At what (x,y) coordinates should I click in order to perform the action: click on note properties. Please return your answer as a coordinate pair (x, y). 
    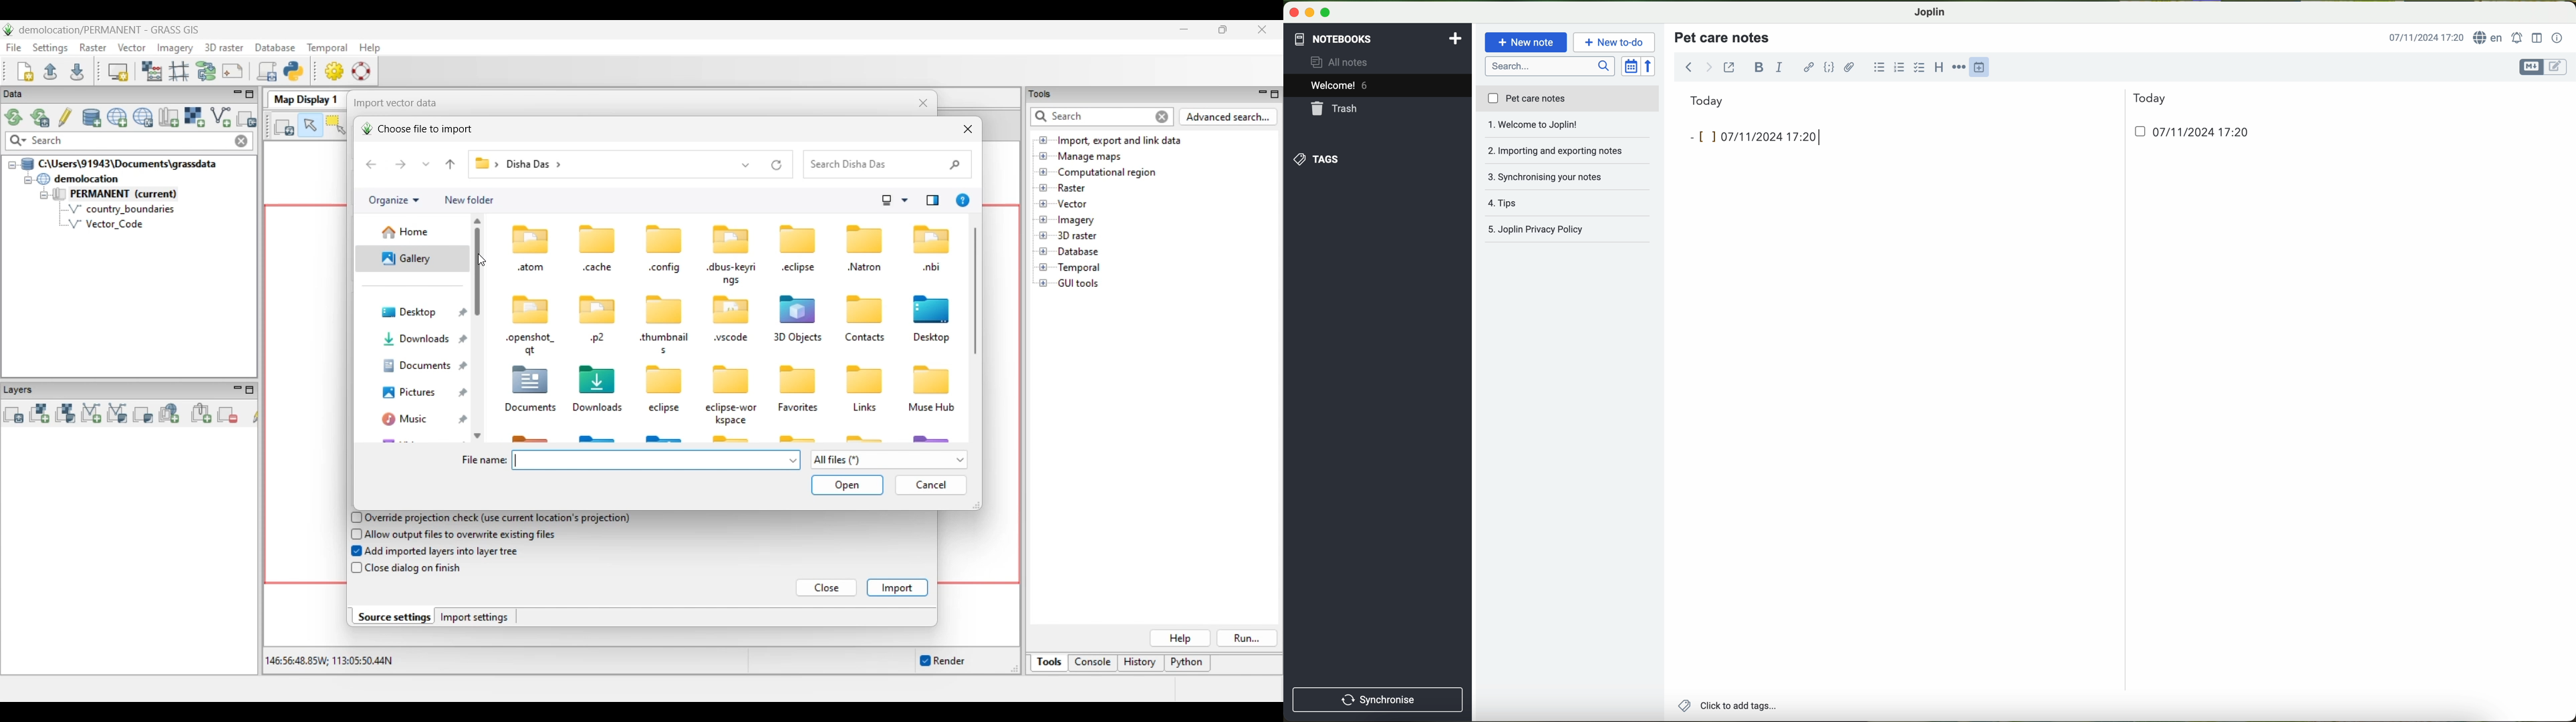
    Looking at the image, I should click on (2557, 38).